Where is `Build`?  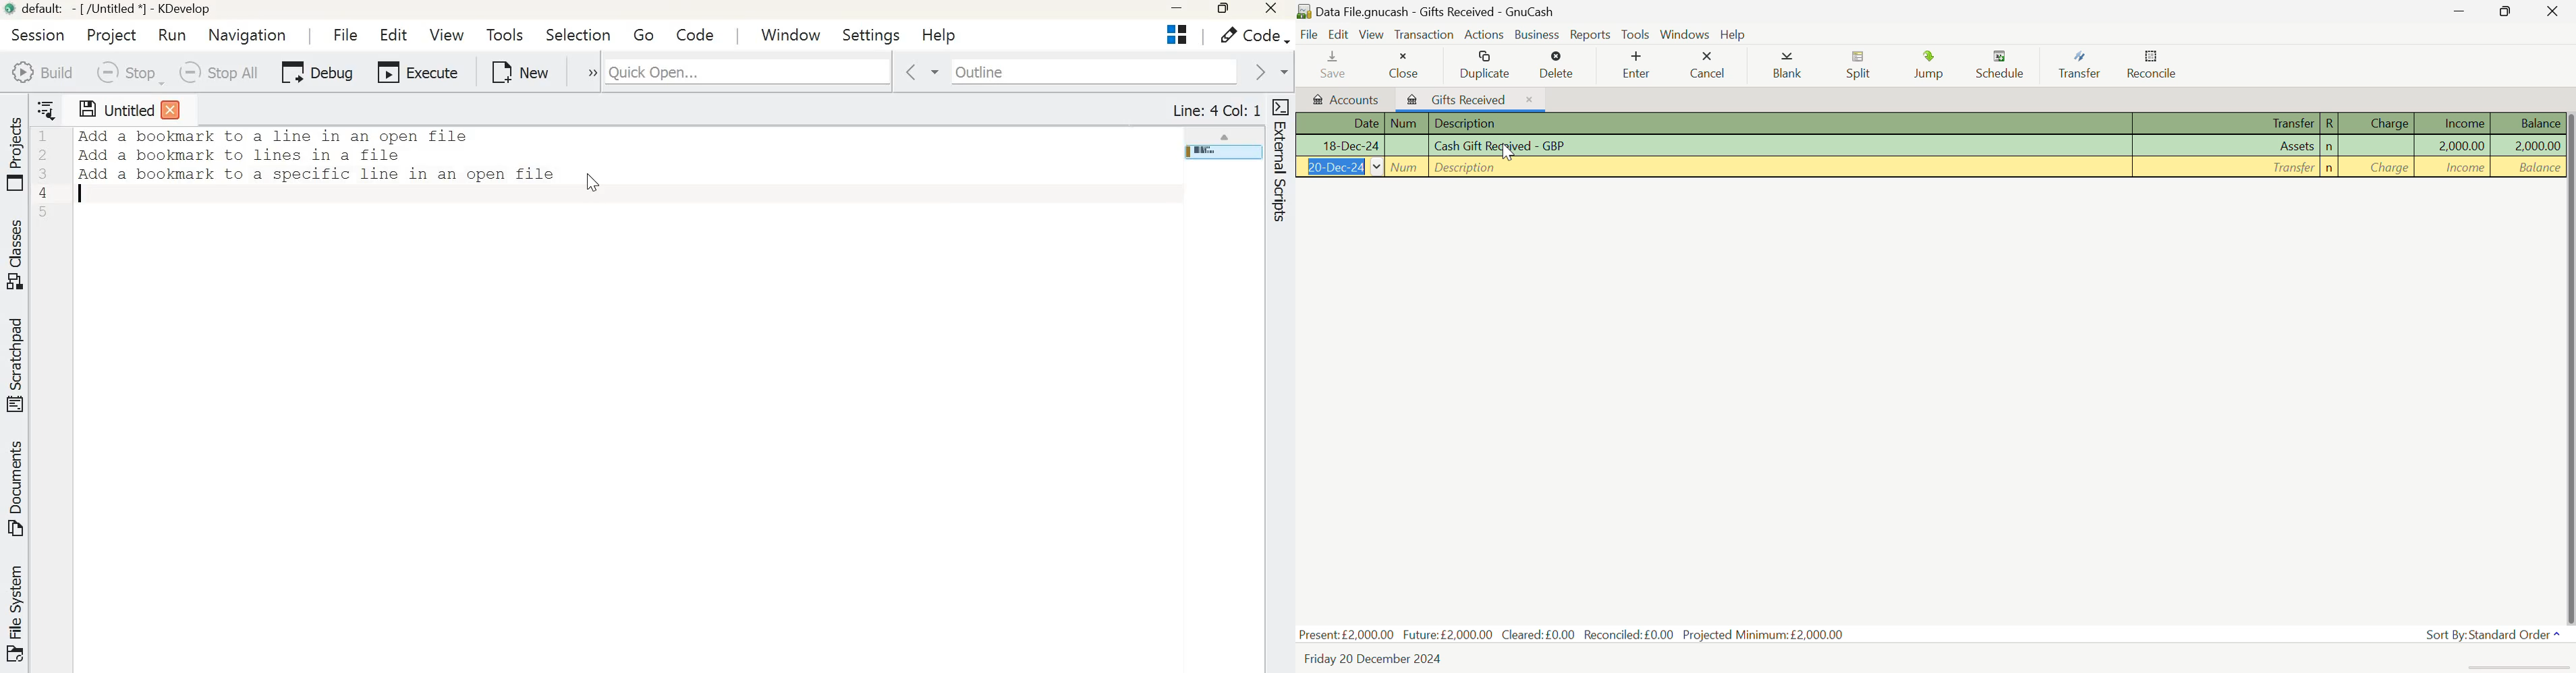 Build is located at coordinates (41, 72).